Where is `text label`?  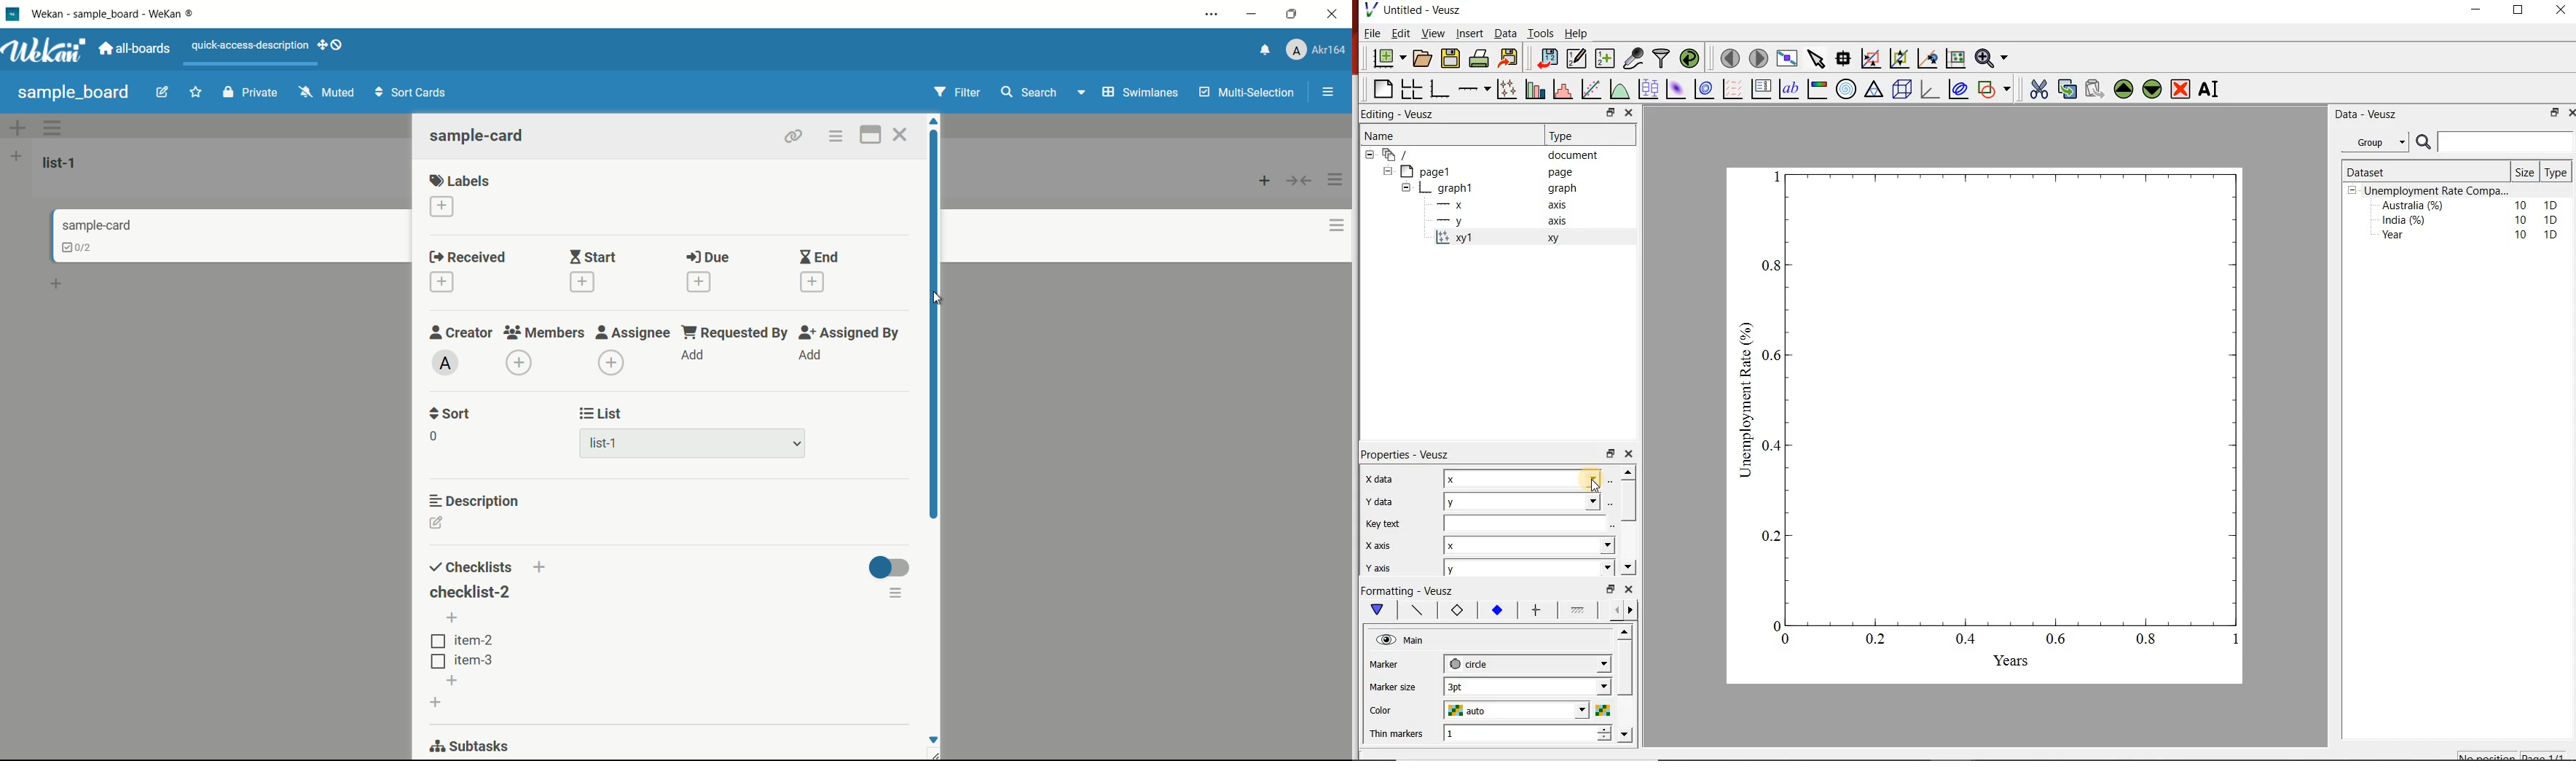
text label is located at coordinates (1789, 89).